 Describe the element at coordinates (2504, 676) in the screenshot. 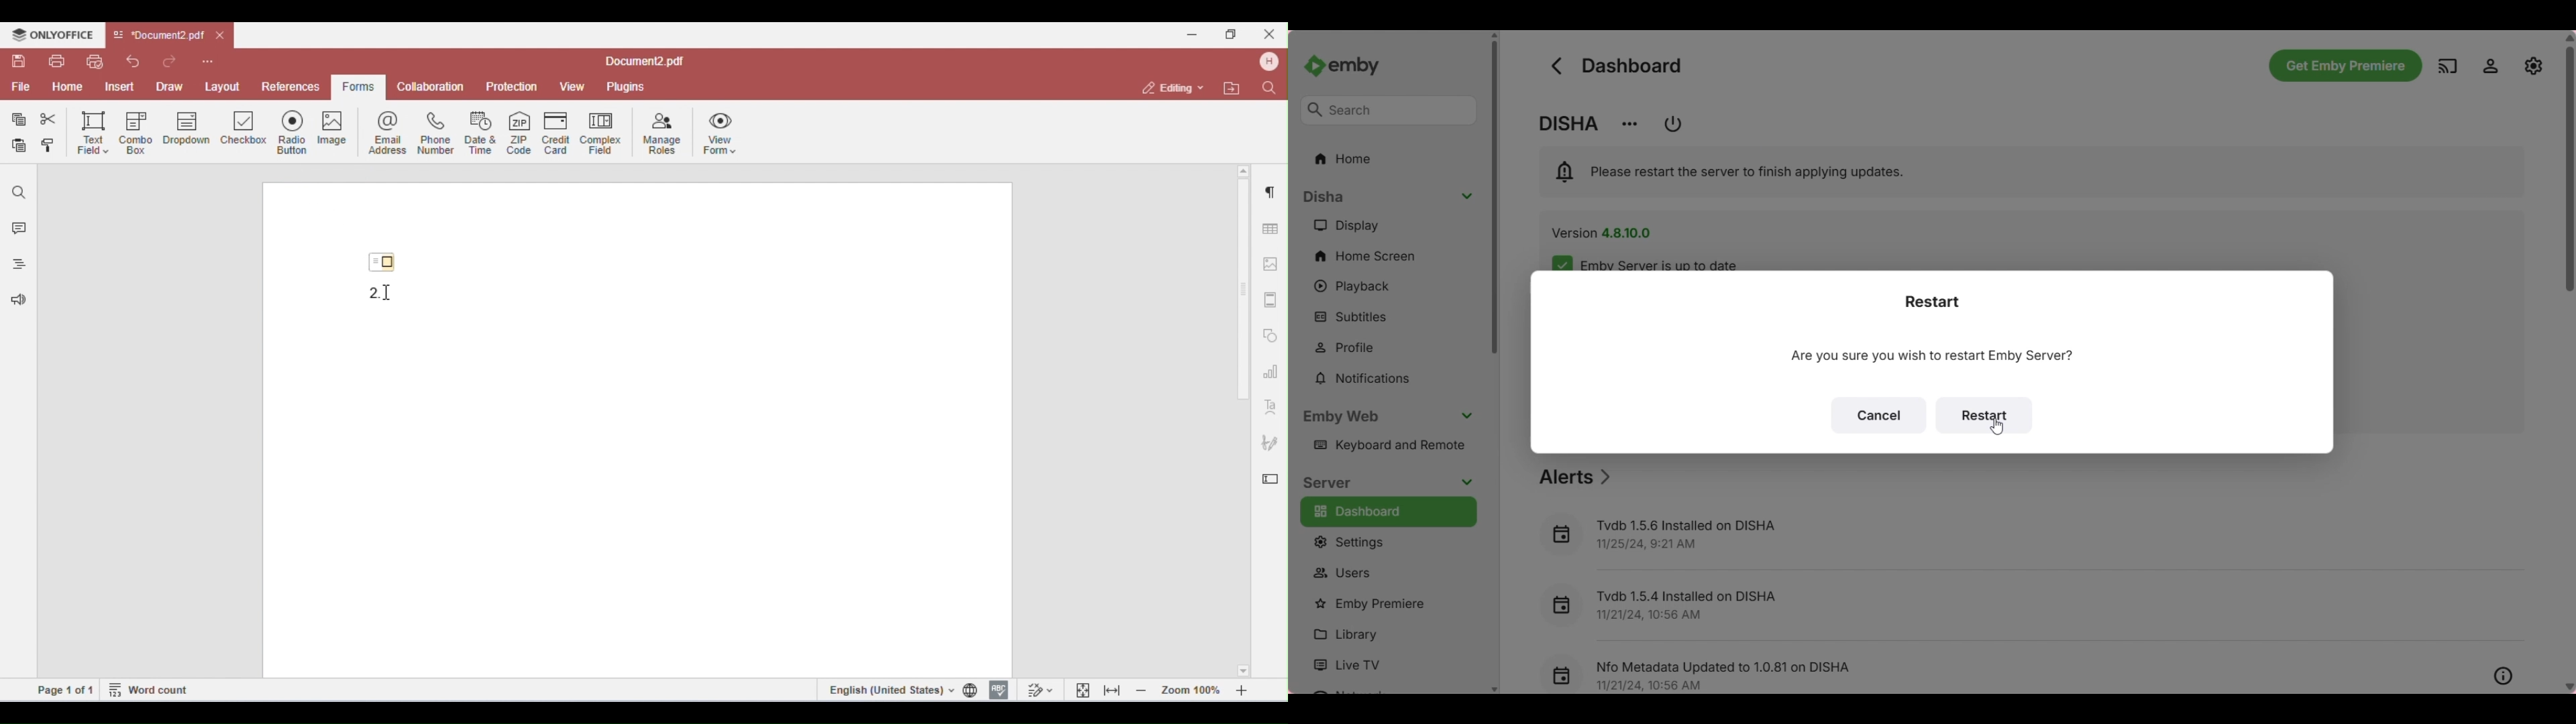

I see `Overview of respective listed alert` at that location.